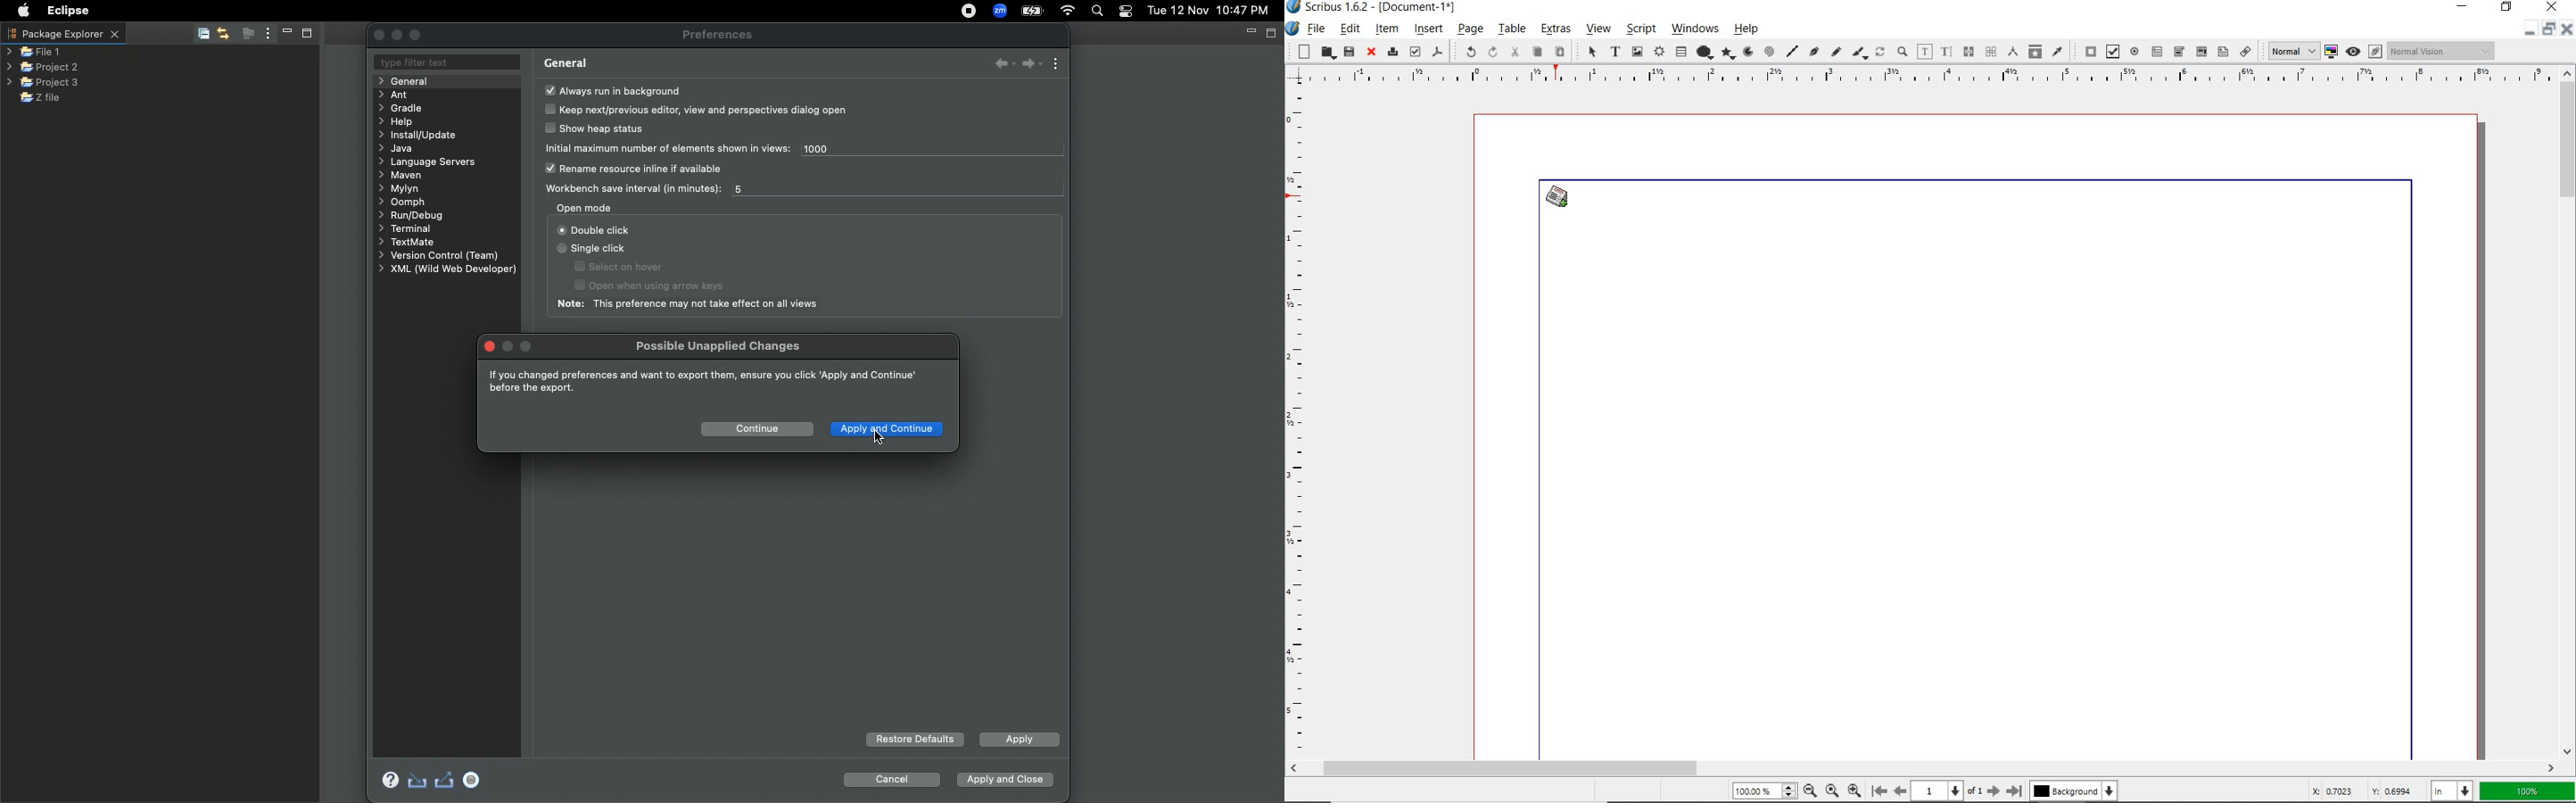  I want to click on select item, so click(1589, 52).